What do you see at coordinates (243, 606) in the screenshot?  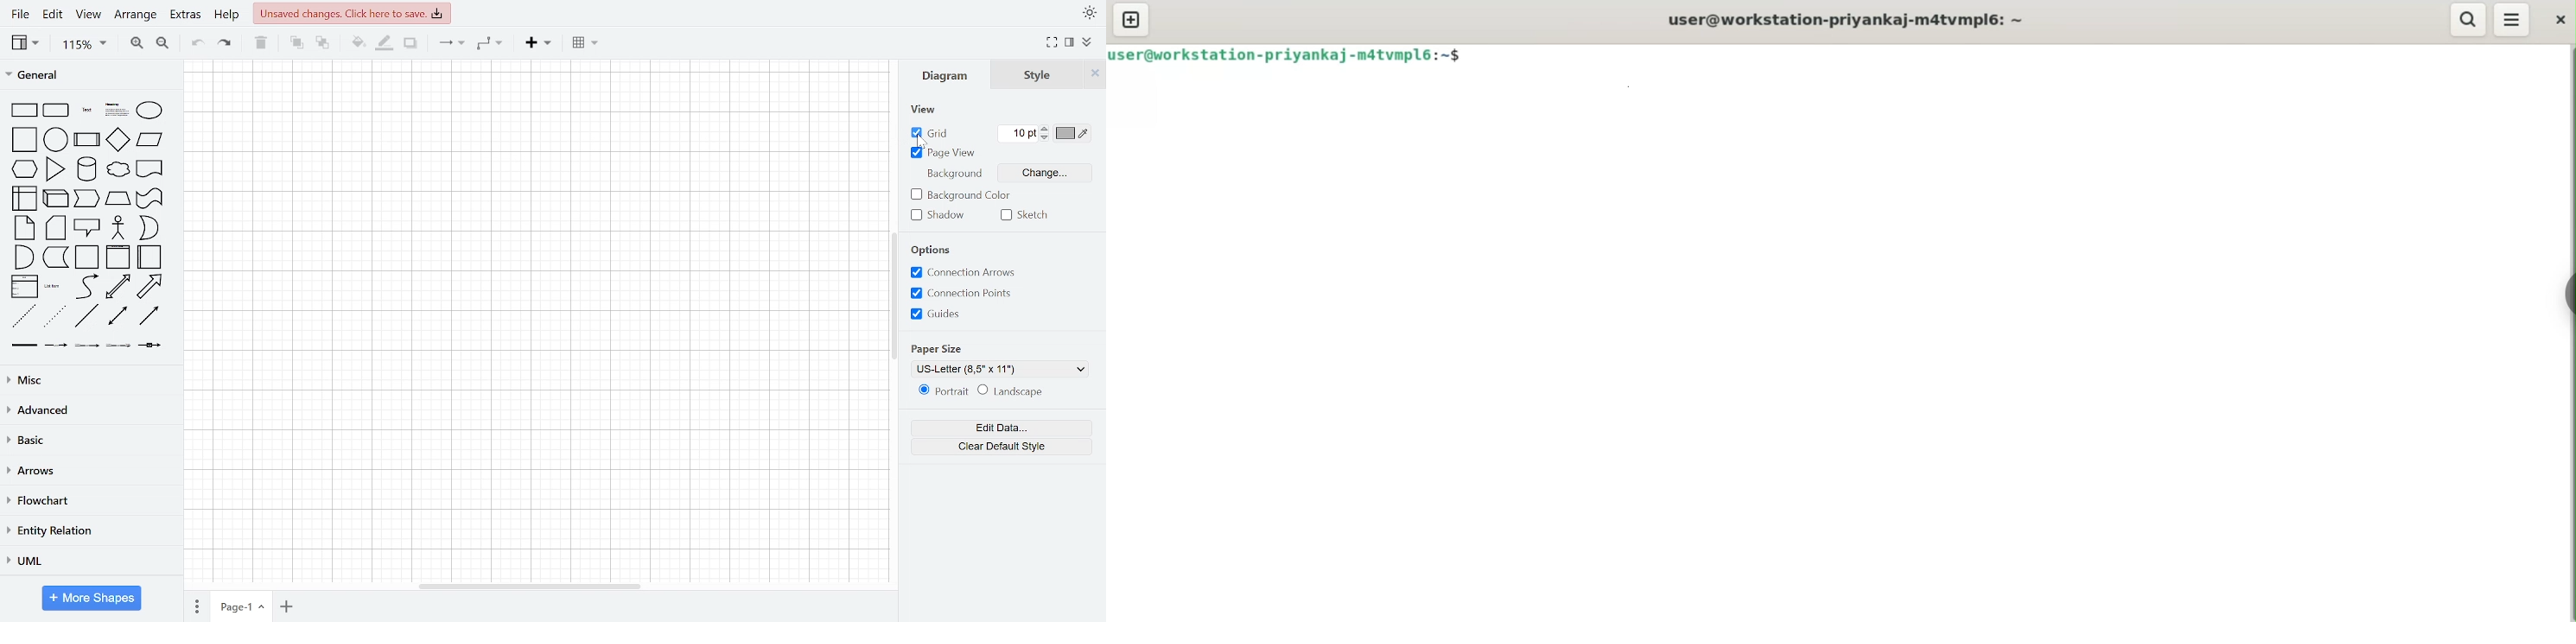 I see `current page` at bounding box center [243, 606].